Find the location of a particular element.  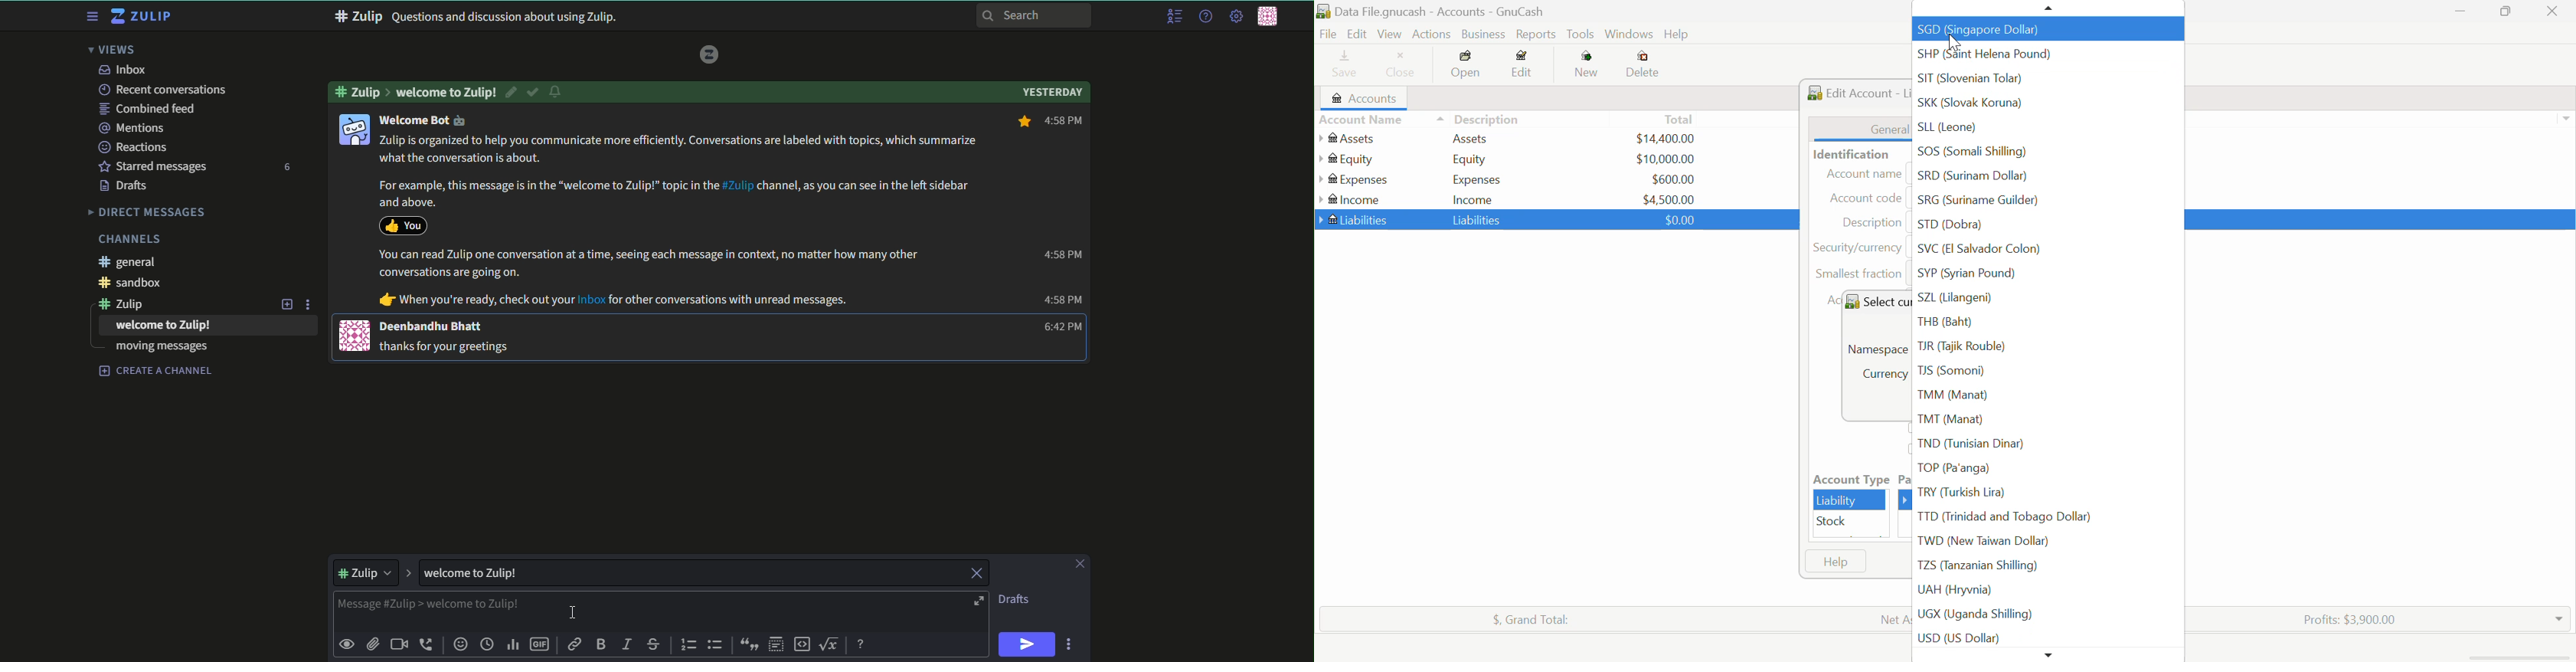

SHP is located at coordinates (2049, 54).